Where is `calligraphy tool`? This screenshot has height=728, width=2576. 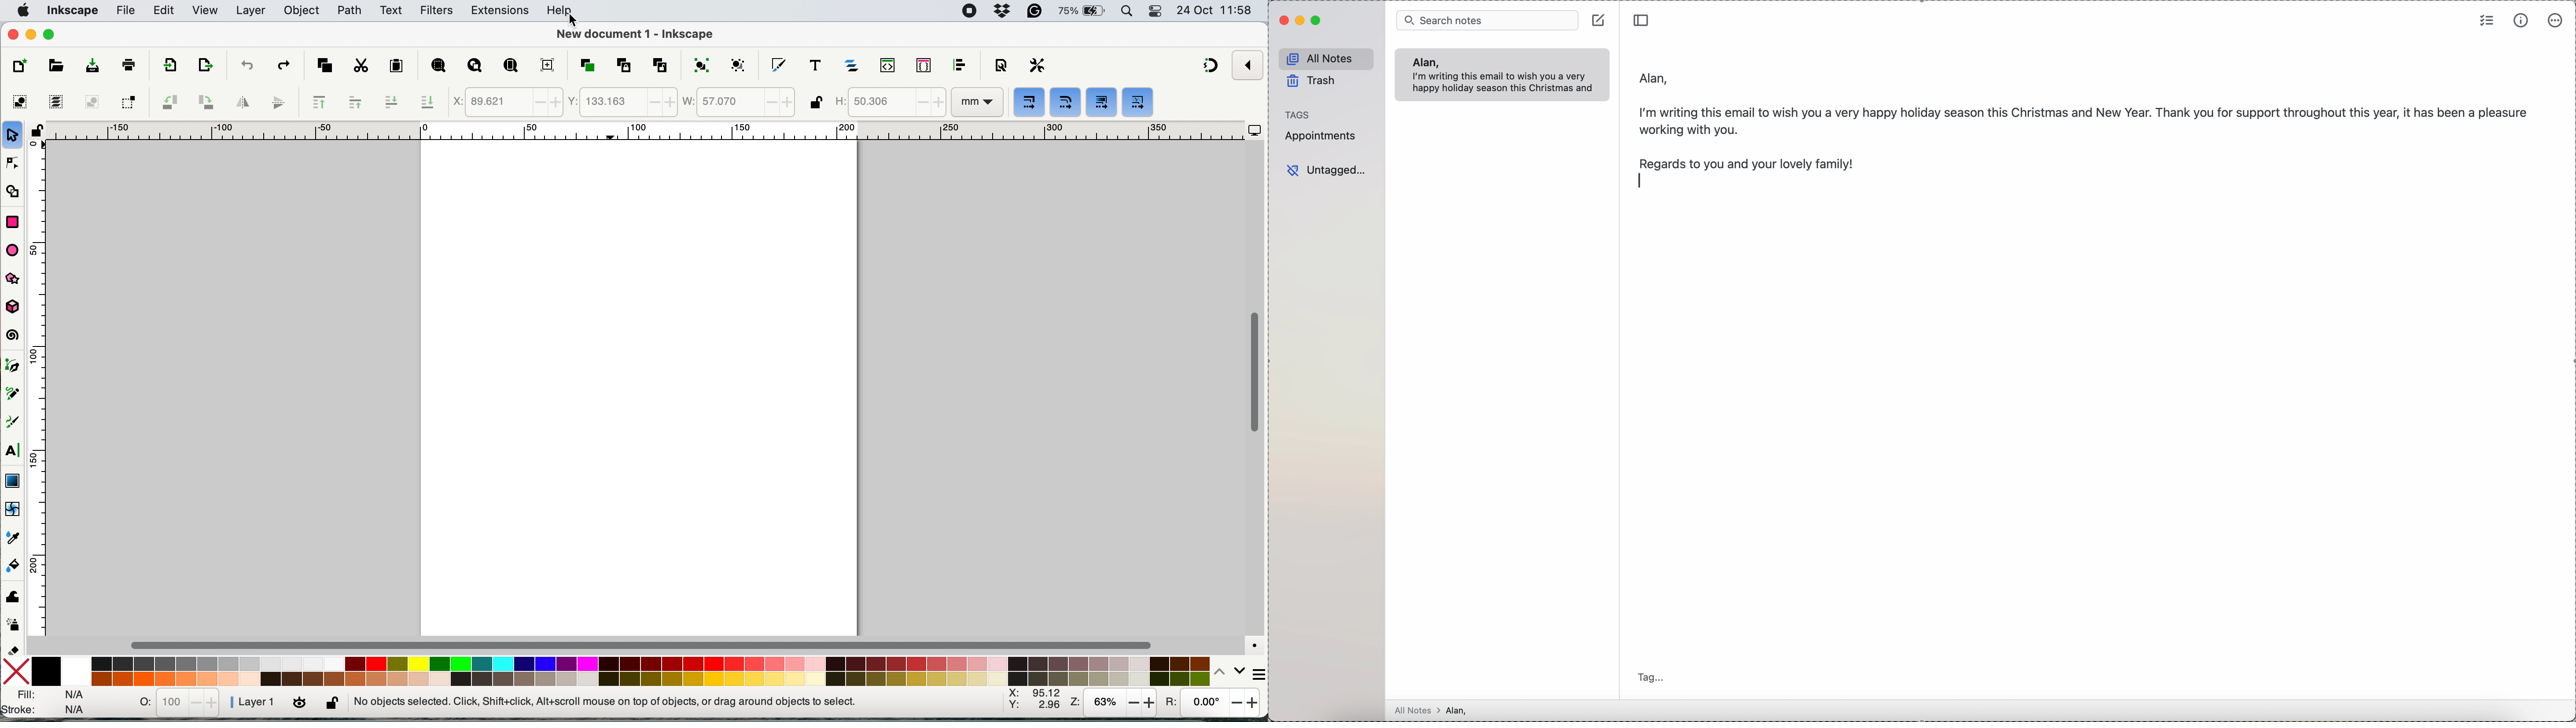
calligraphy tool is located at coordinates (13, 421).